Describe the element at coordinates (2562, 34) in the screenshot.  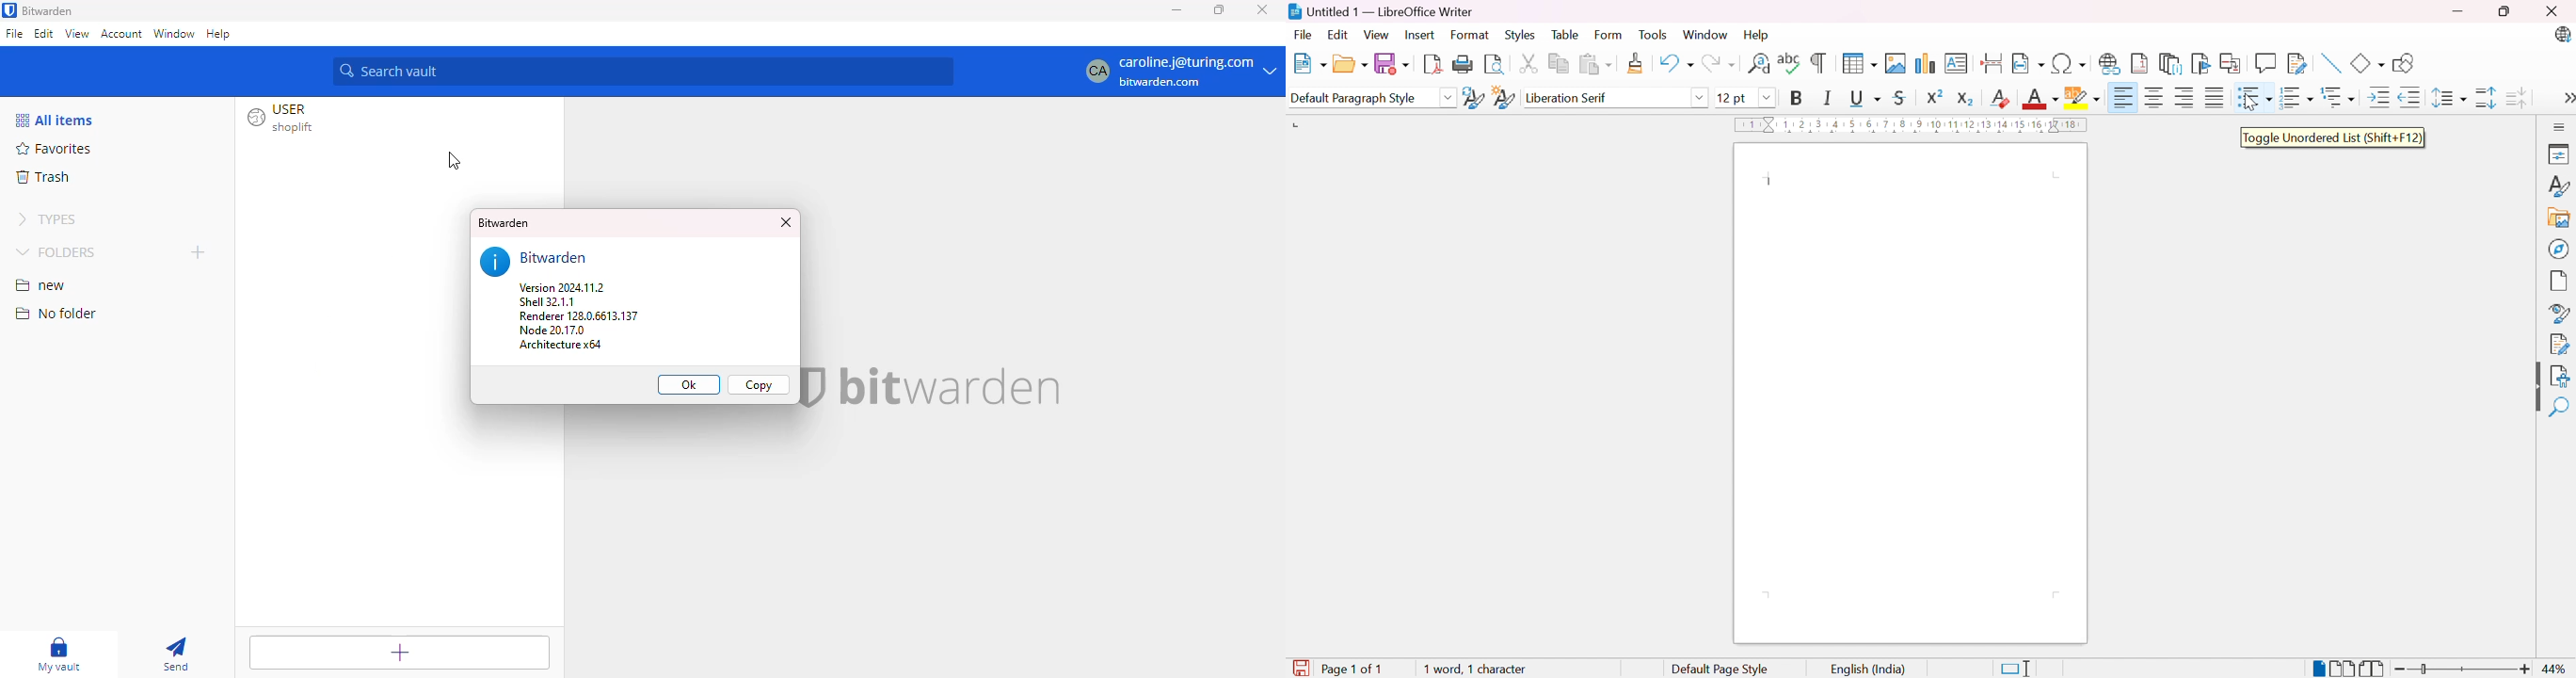
I see `LibreOffice update available` at that location.